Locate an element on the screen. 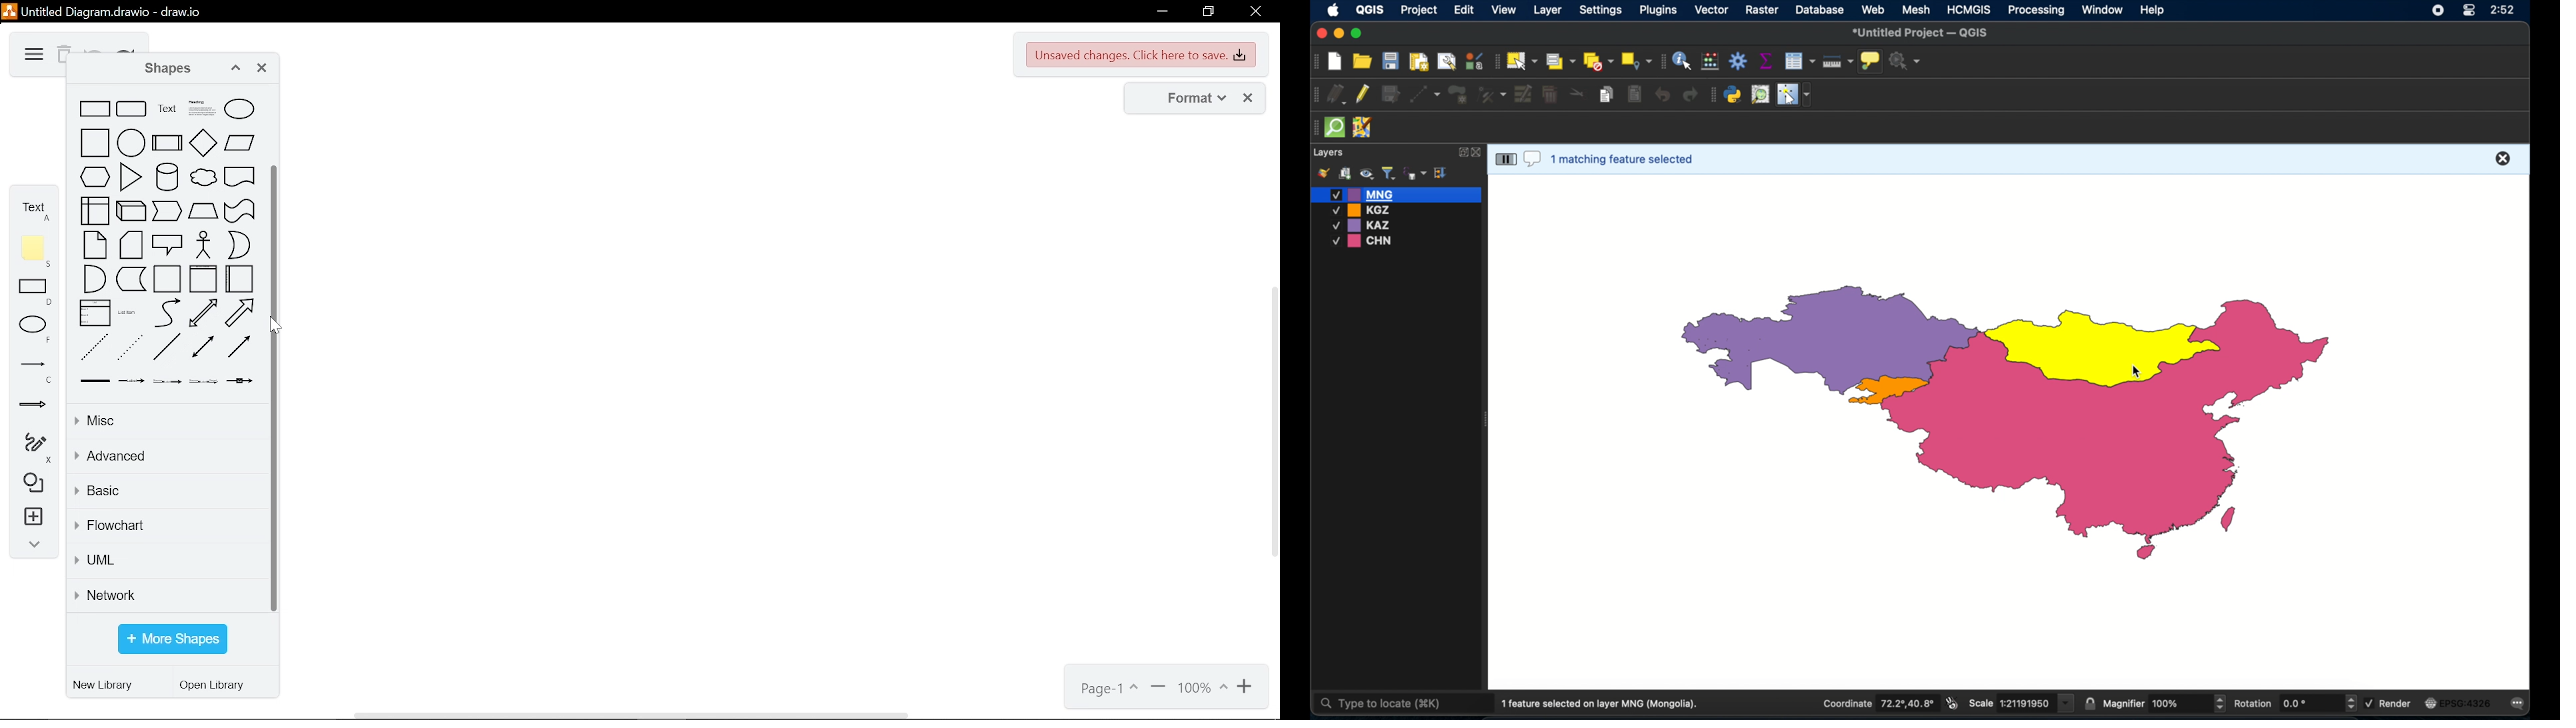  bidirectional connector is located at coordinates (203, 346).